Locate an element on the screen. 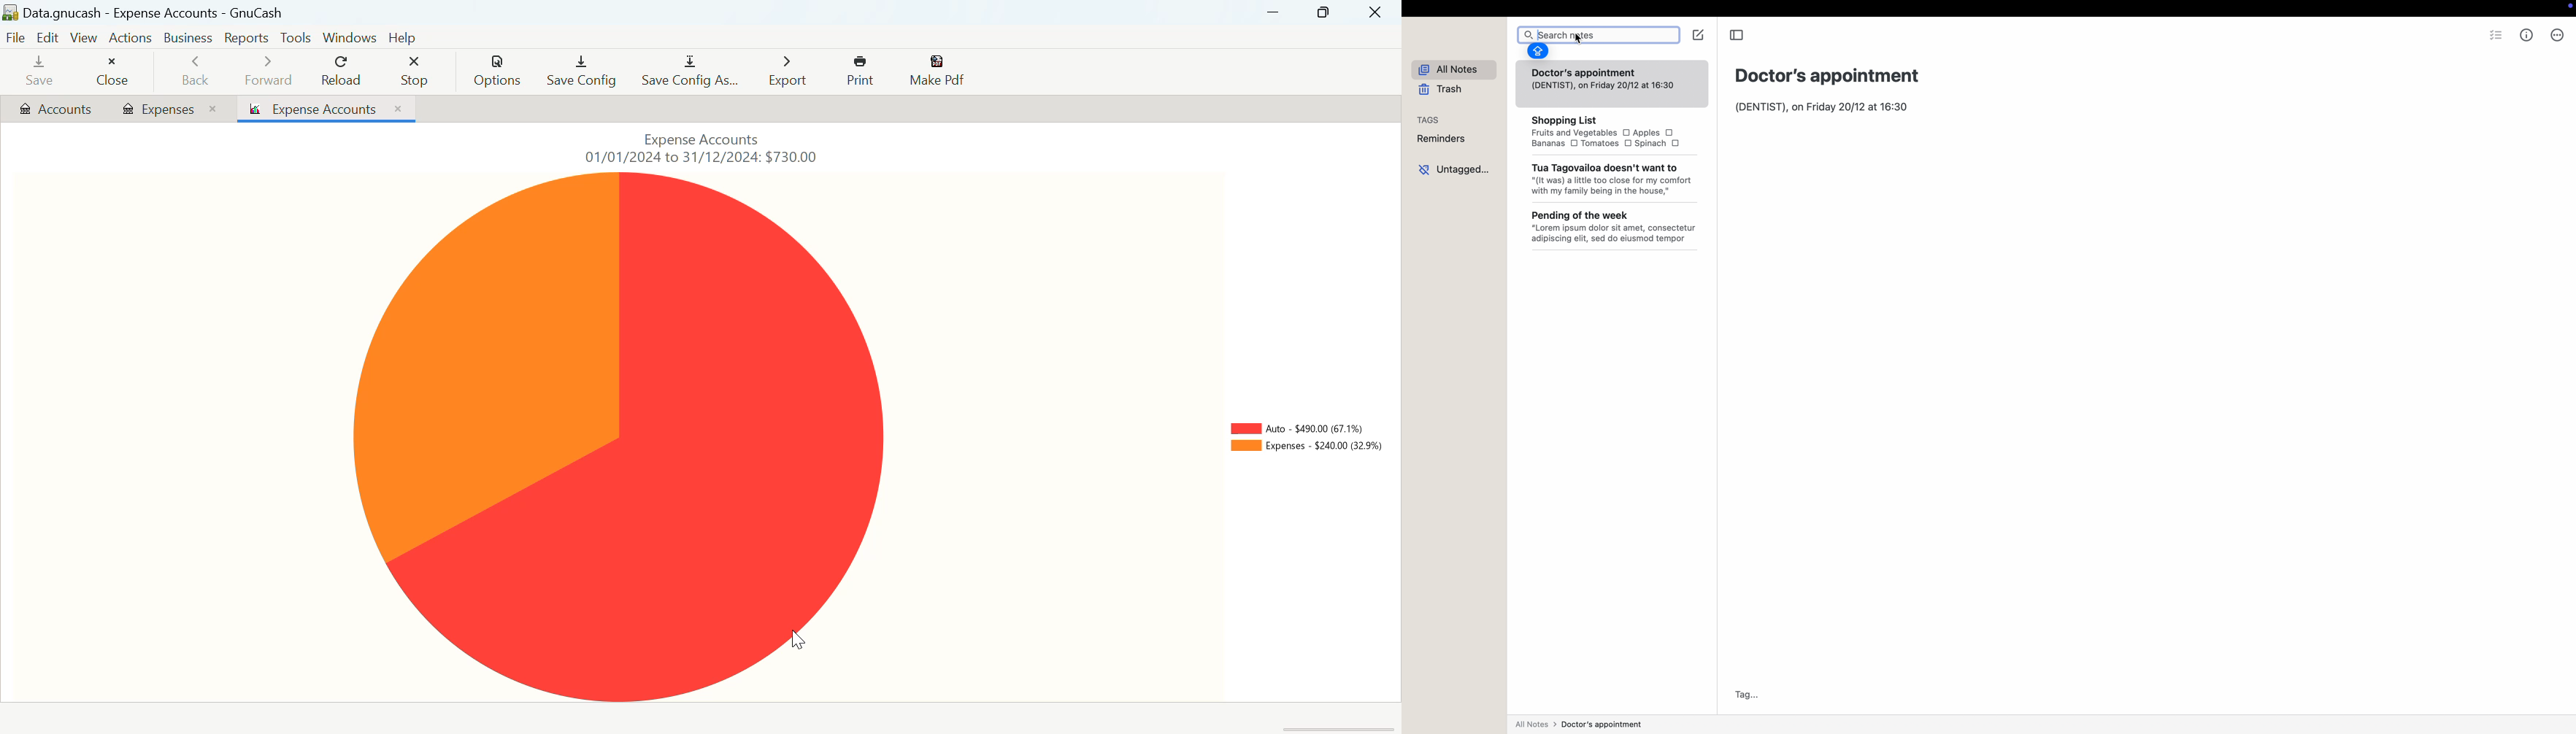 The height and width of the screenshot is (756, 2576). Expenses Tab is located at coordinates (169, 108).